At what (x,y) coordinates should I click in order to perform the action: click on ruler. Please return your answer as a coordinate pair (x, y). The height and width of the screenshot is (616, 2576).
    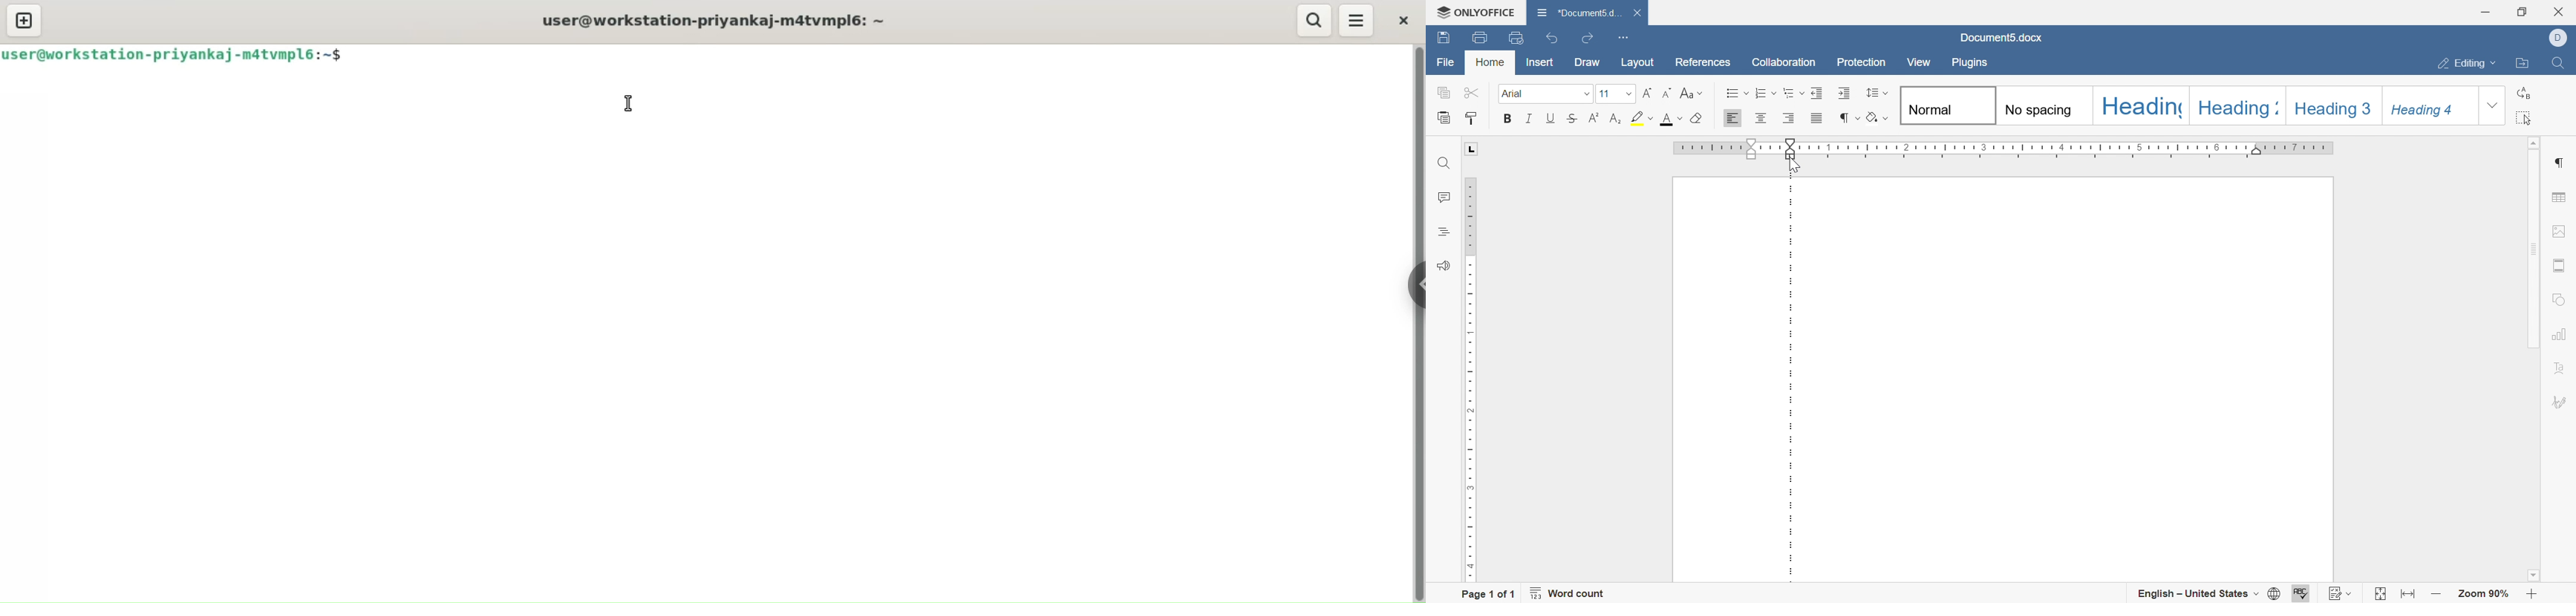
    Looking at the image, I should click on (1724, 150).